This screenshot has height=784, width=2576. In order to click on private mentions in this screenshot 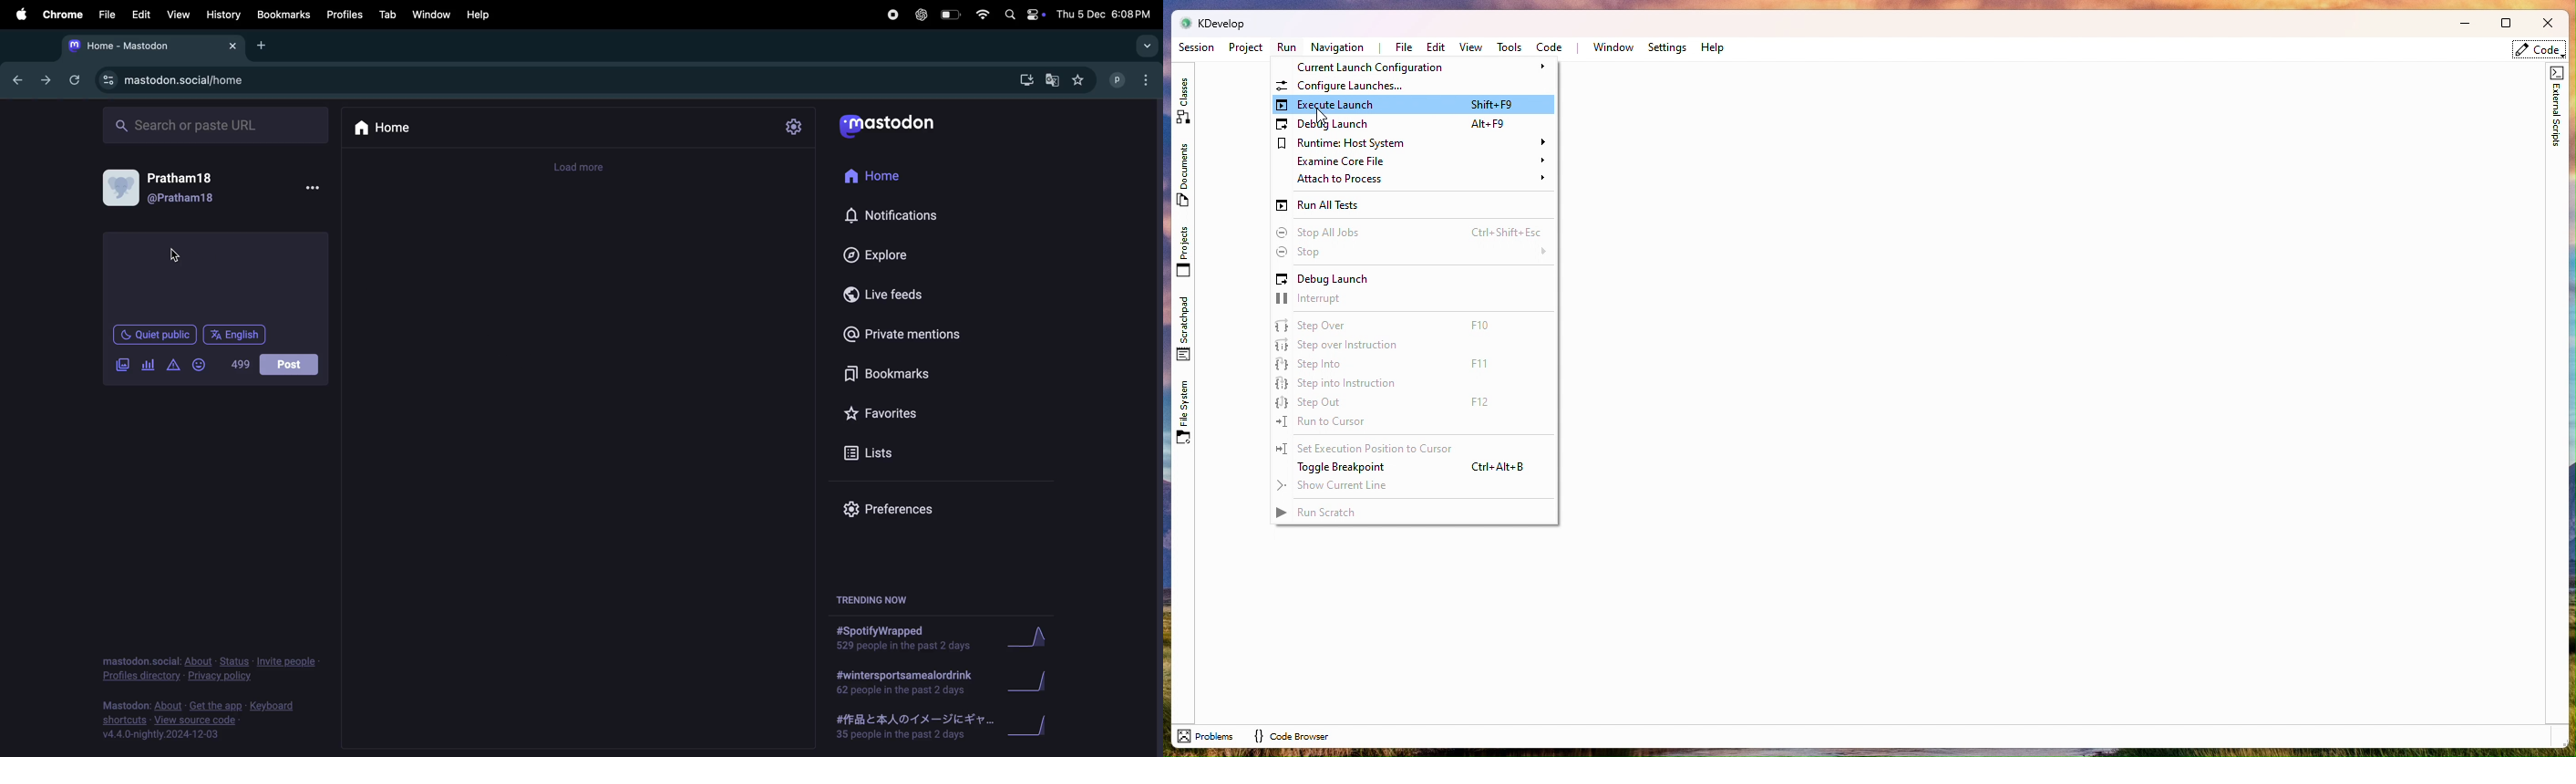, I will do `click(904, 335)`.